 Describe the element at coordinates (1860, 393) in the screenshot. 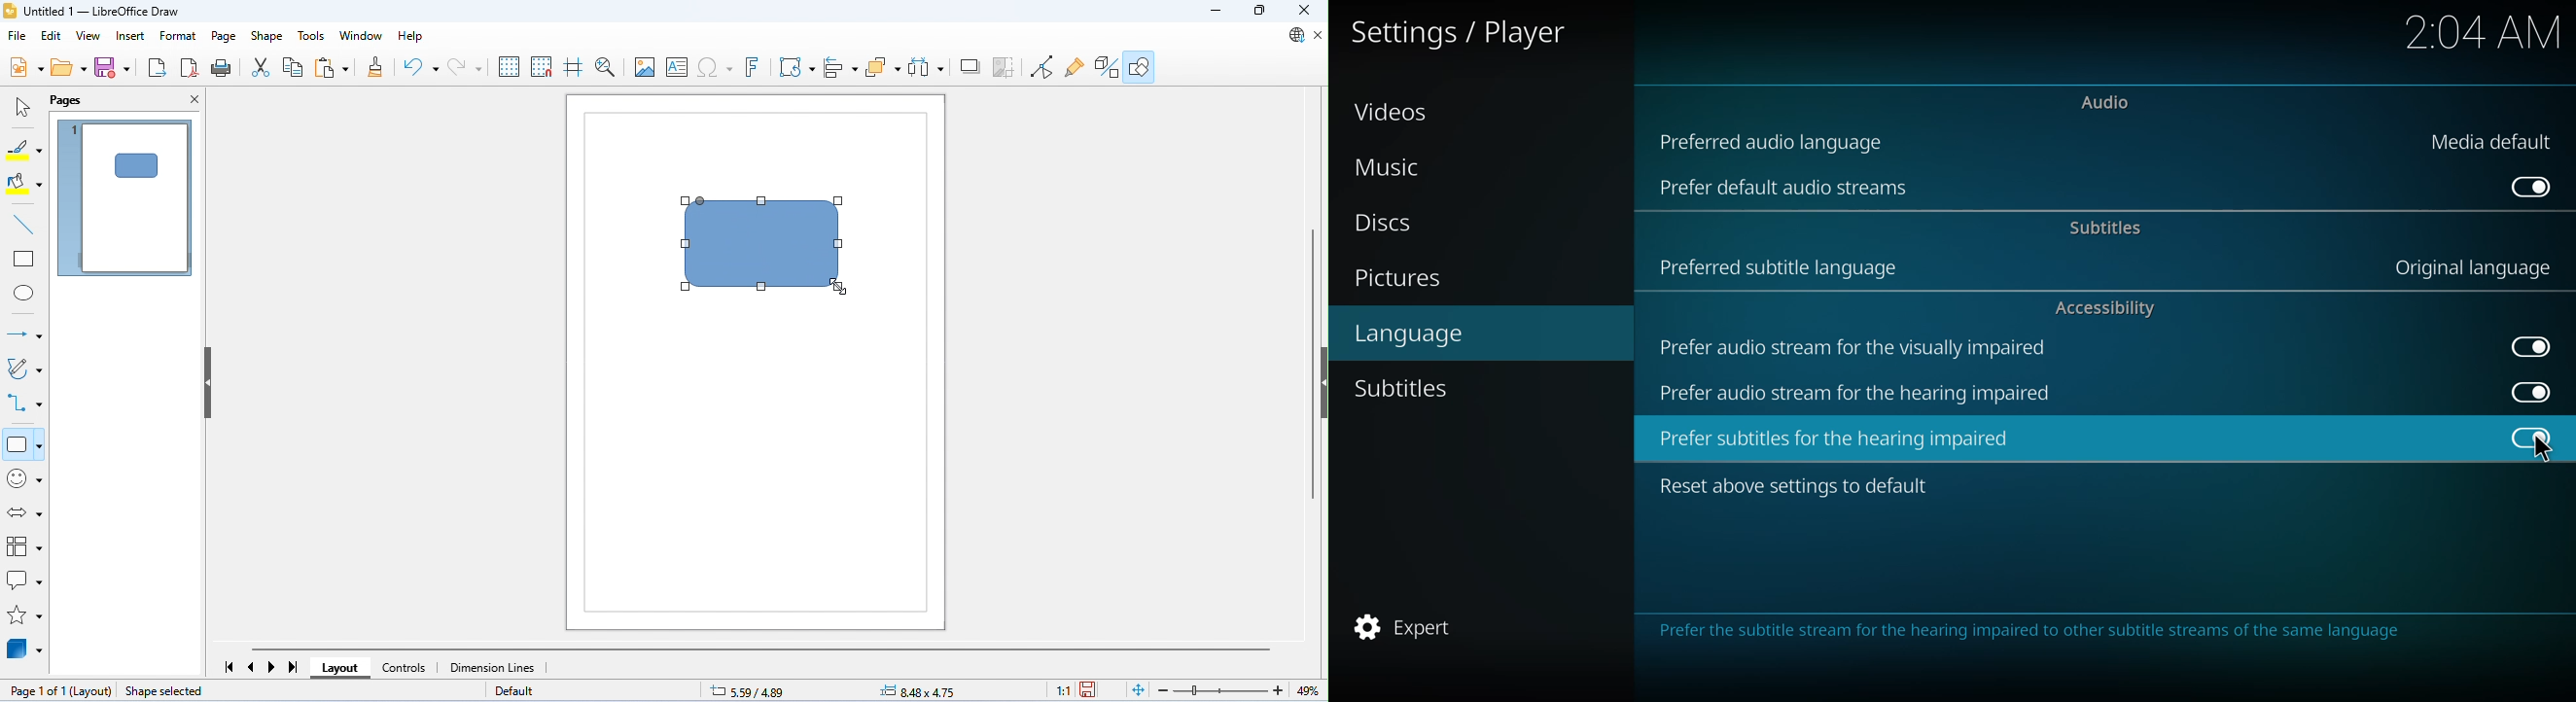

I see `prefer audio stream for hearing impaired` at that location.